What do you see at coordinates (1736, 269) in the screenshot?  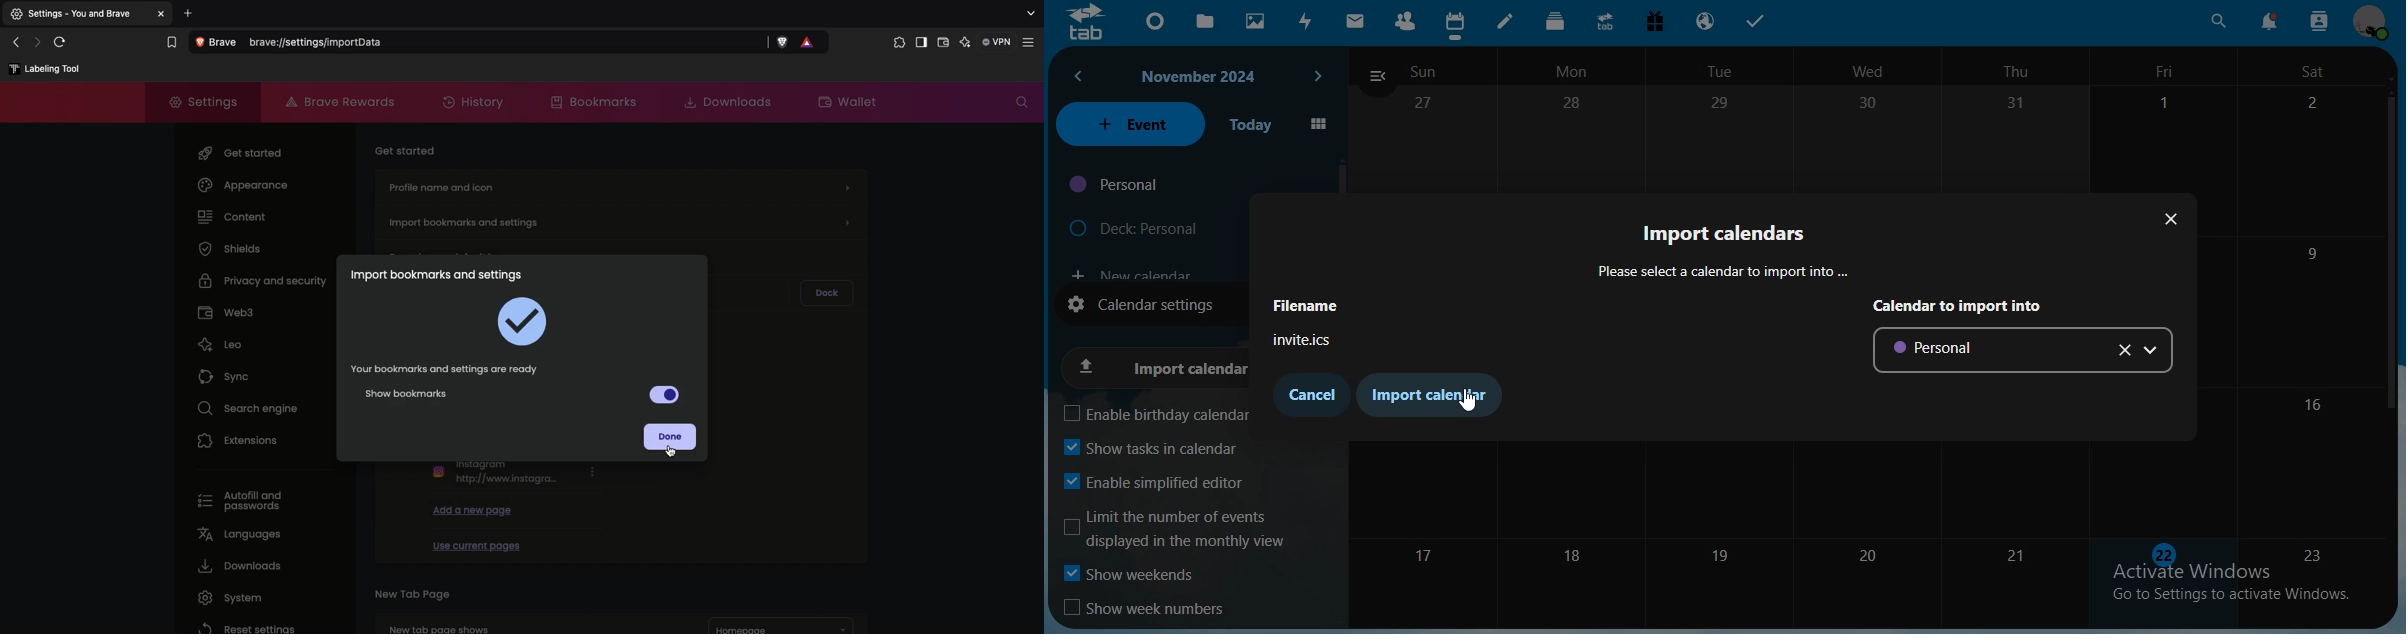 I see `Please select a calendar to import into ...` at bounding box center [1736, 269].